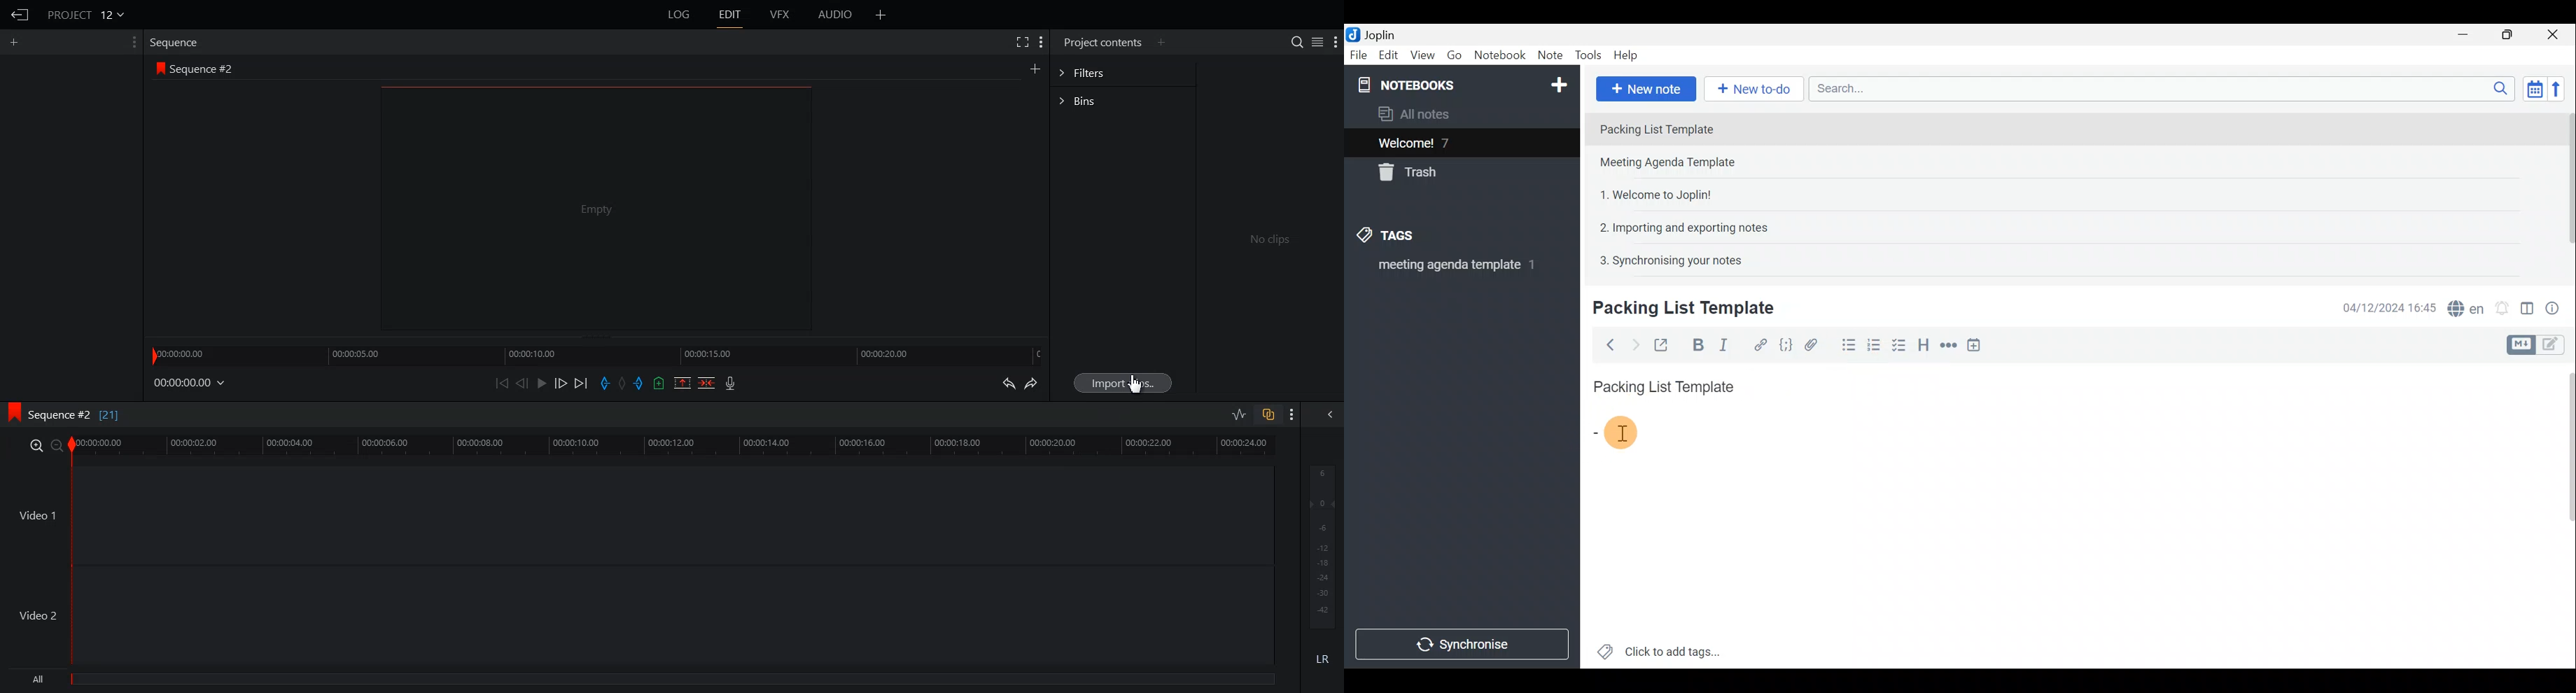 Image resolution: width=2576 pixels, height=700 pixels. I want to click on Maximise, so click(2512, 35).